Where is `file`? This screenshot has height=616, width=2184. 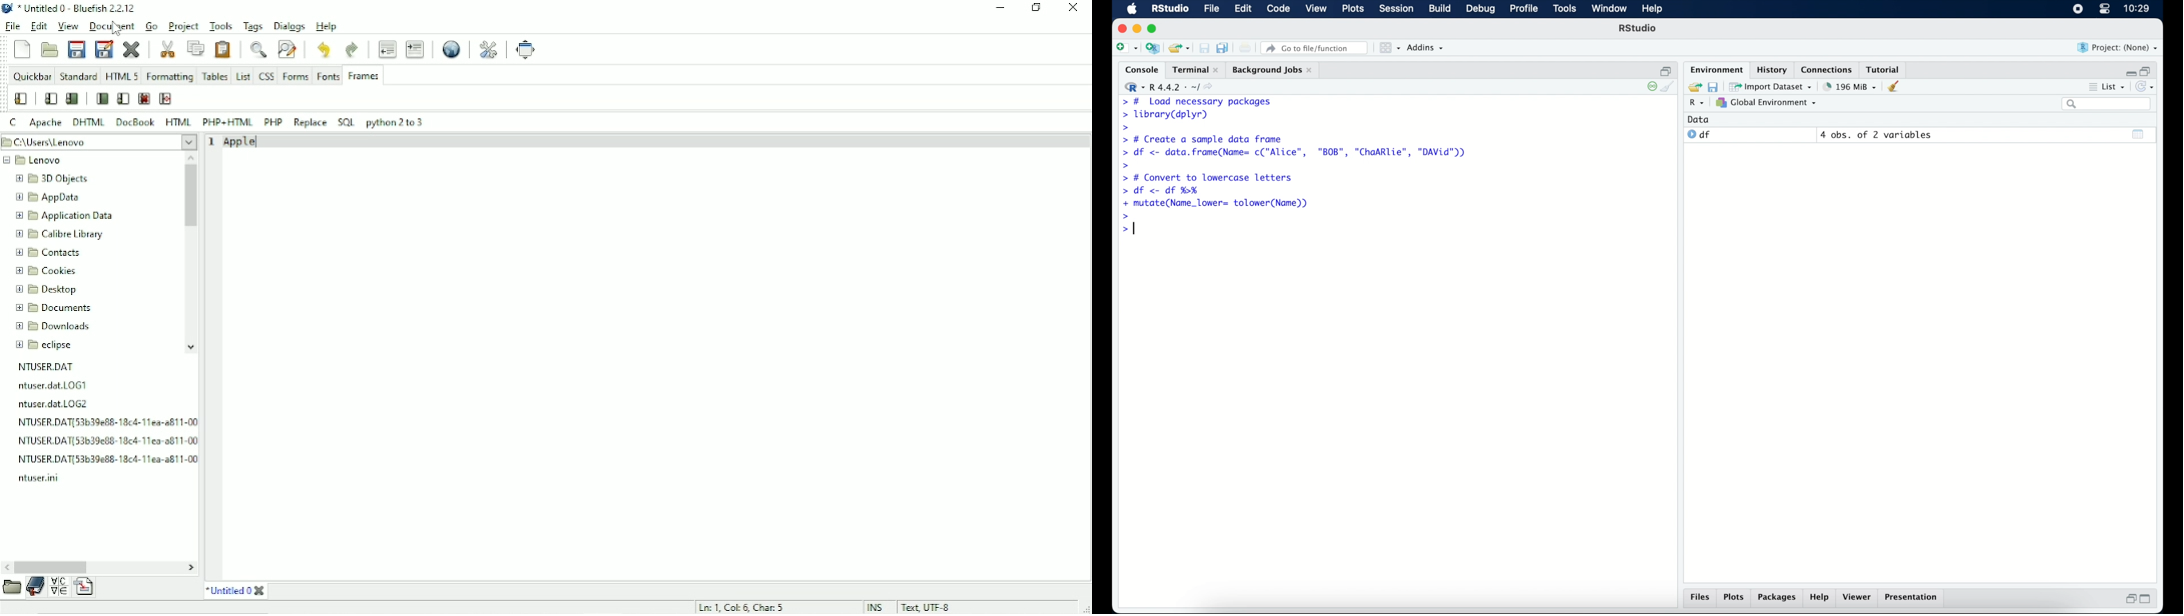 file is located at coordinates (49, 478).